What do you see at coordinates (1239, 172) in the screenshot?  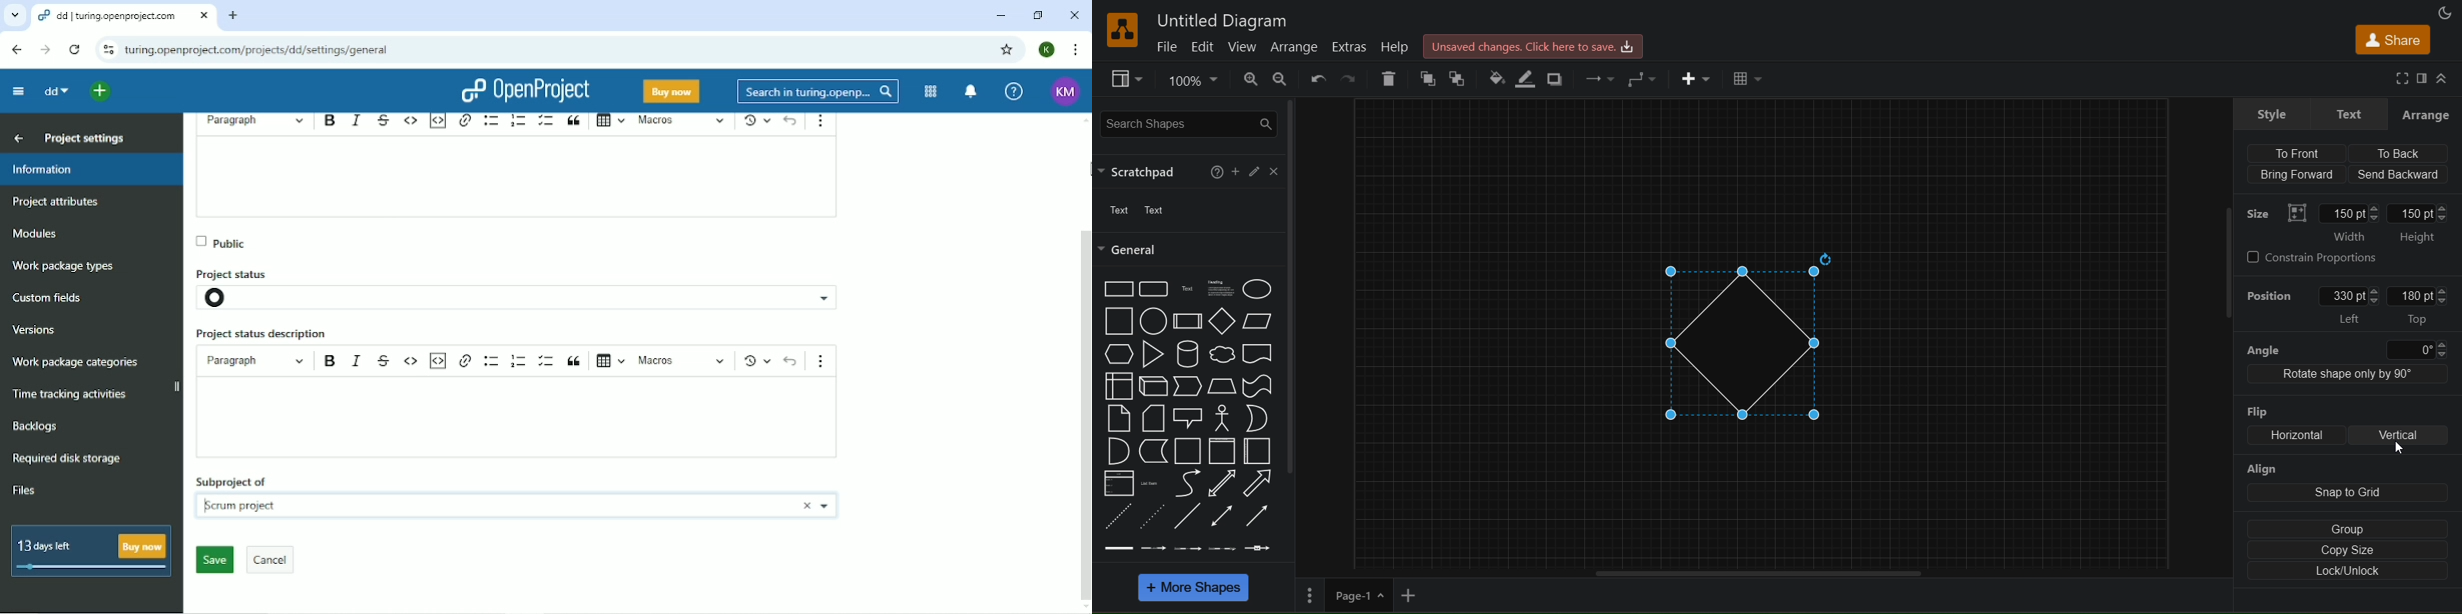 I see `add` at bounding box center [1239, 172].